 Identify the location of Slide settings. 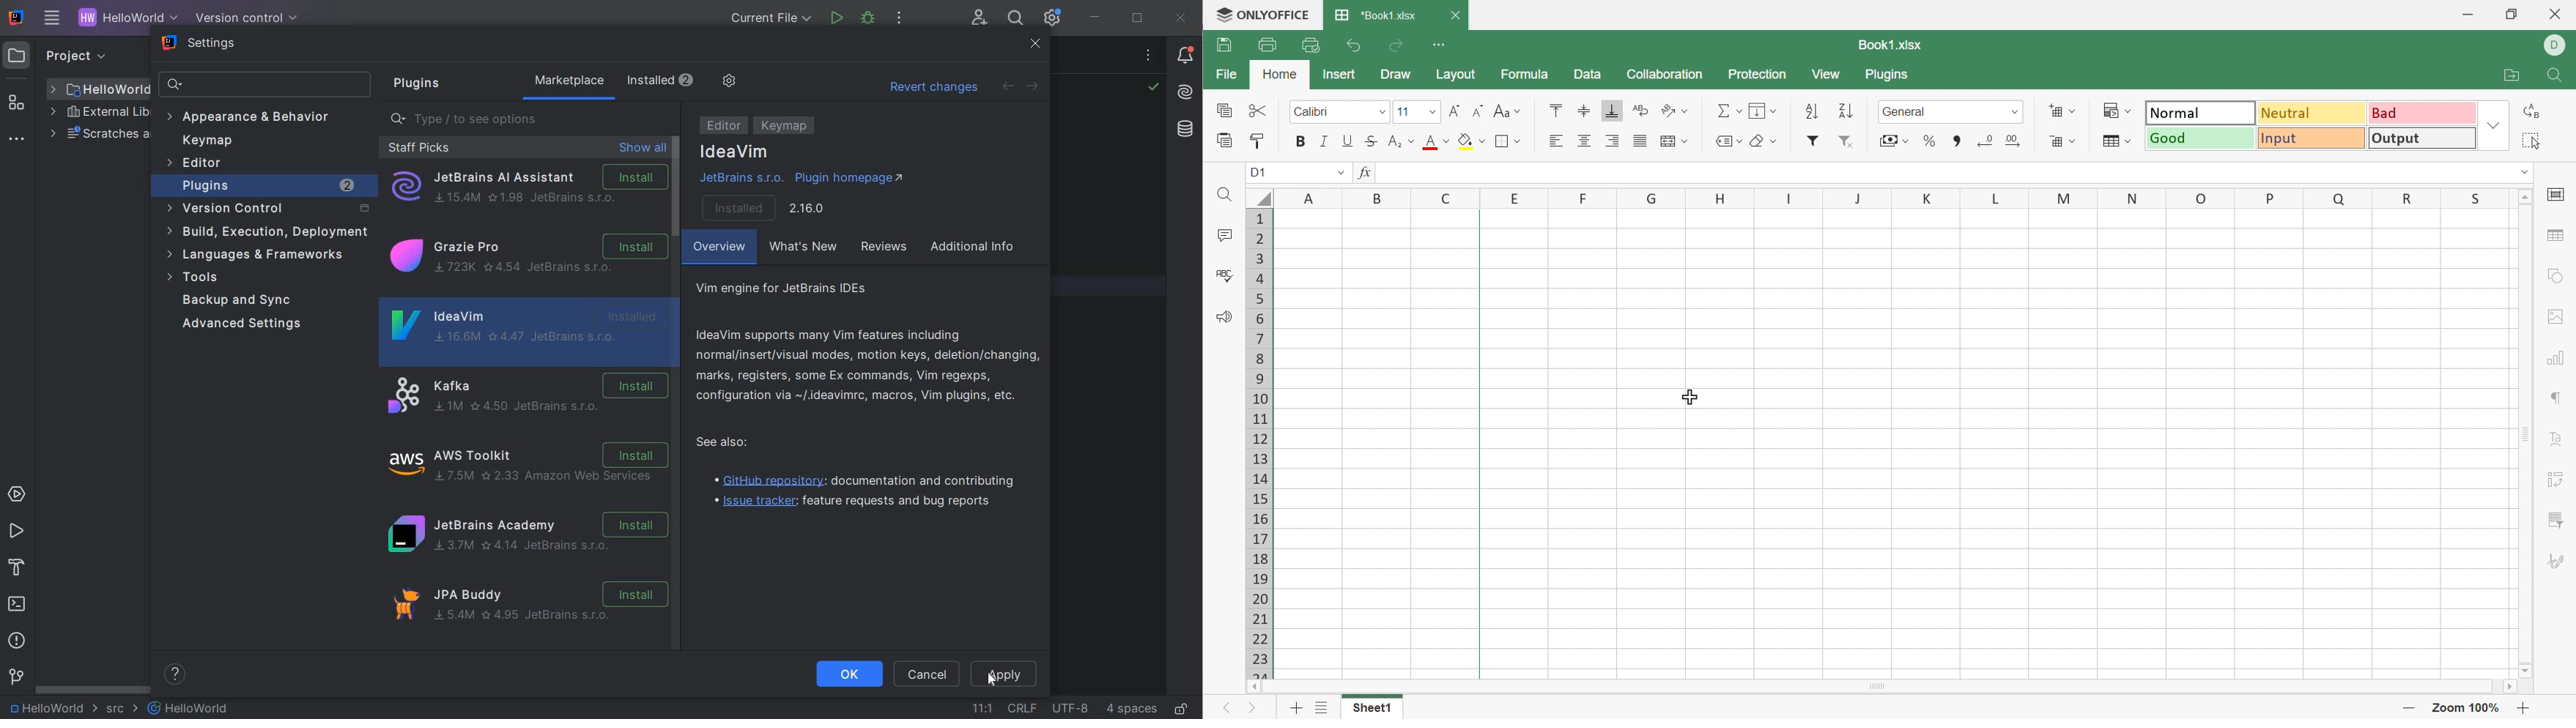
(2555, 198).